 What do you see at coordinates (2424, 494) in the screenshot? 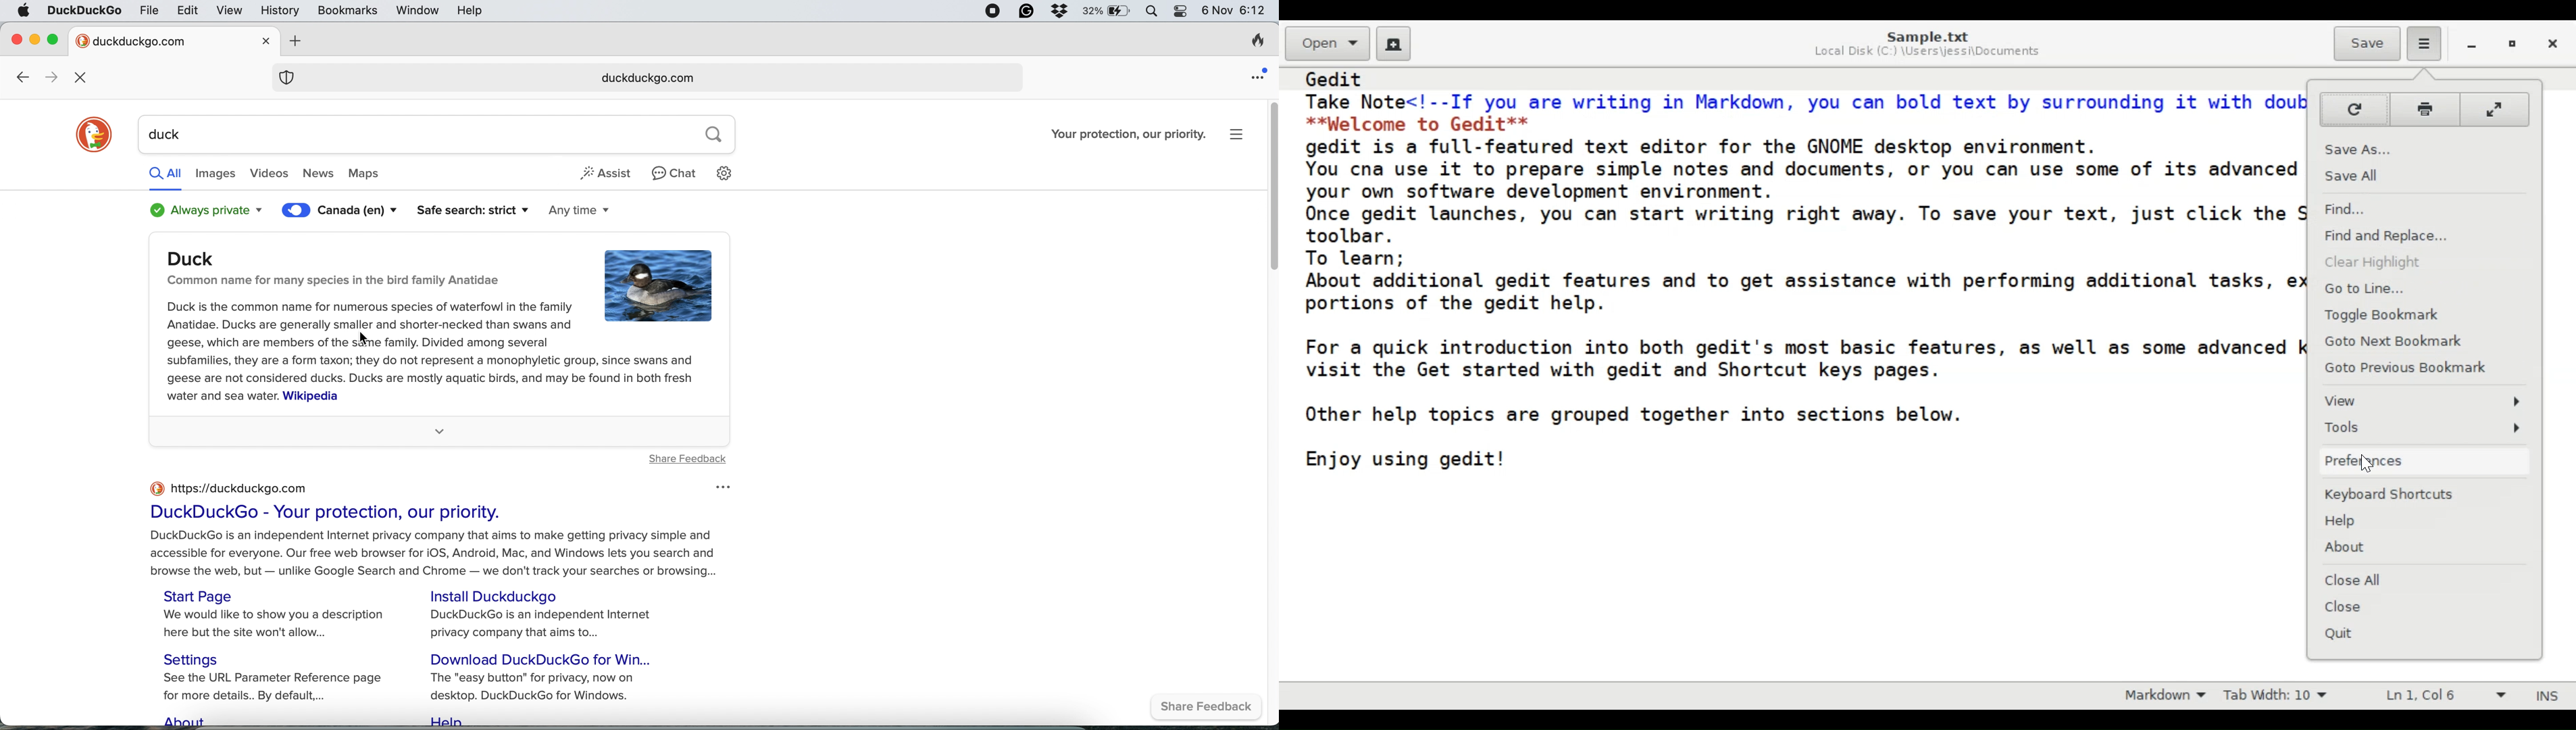
I see `Keyboard Shortcuts` at bounding box center [2424, 494].